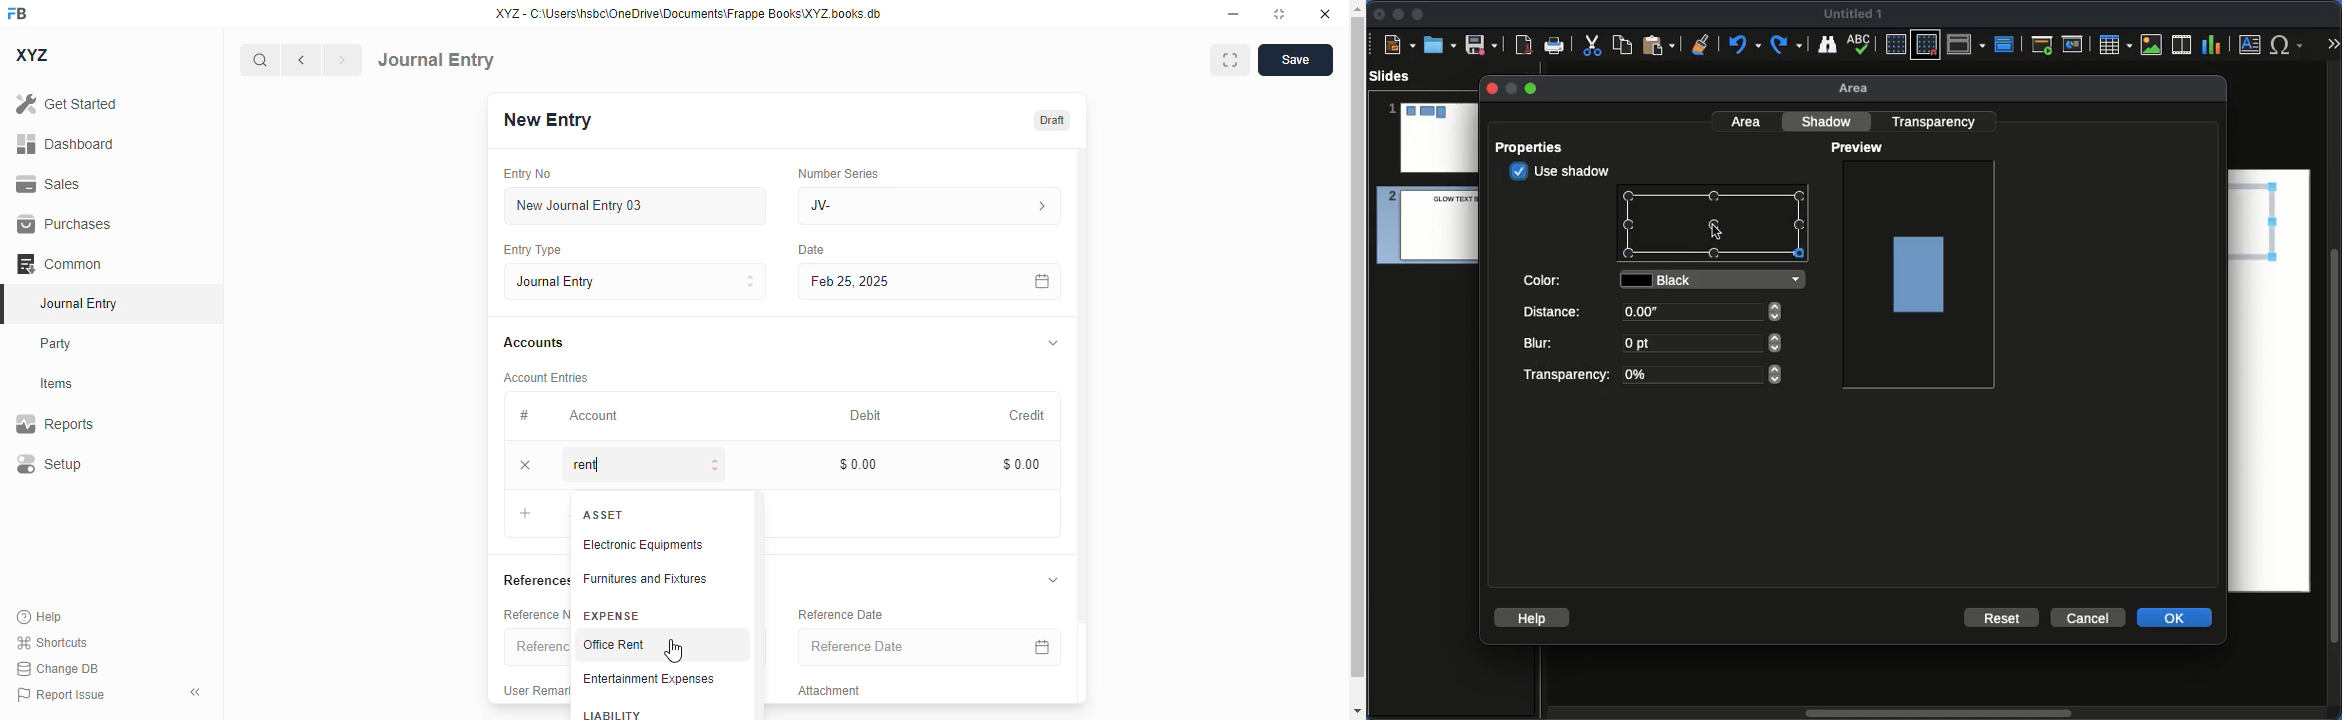  What do you see at coordinates (1659, 44) in the screenshot?
I see `Paste` at bounding box center [1659, 44].